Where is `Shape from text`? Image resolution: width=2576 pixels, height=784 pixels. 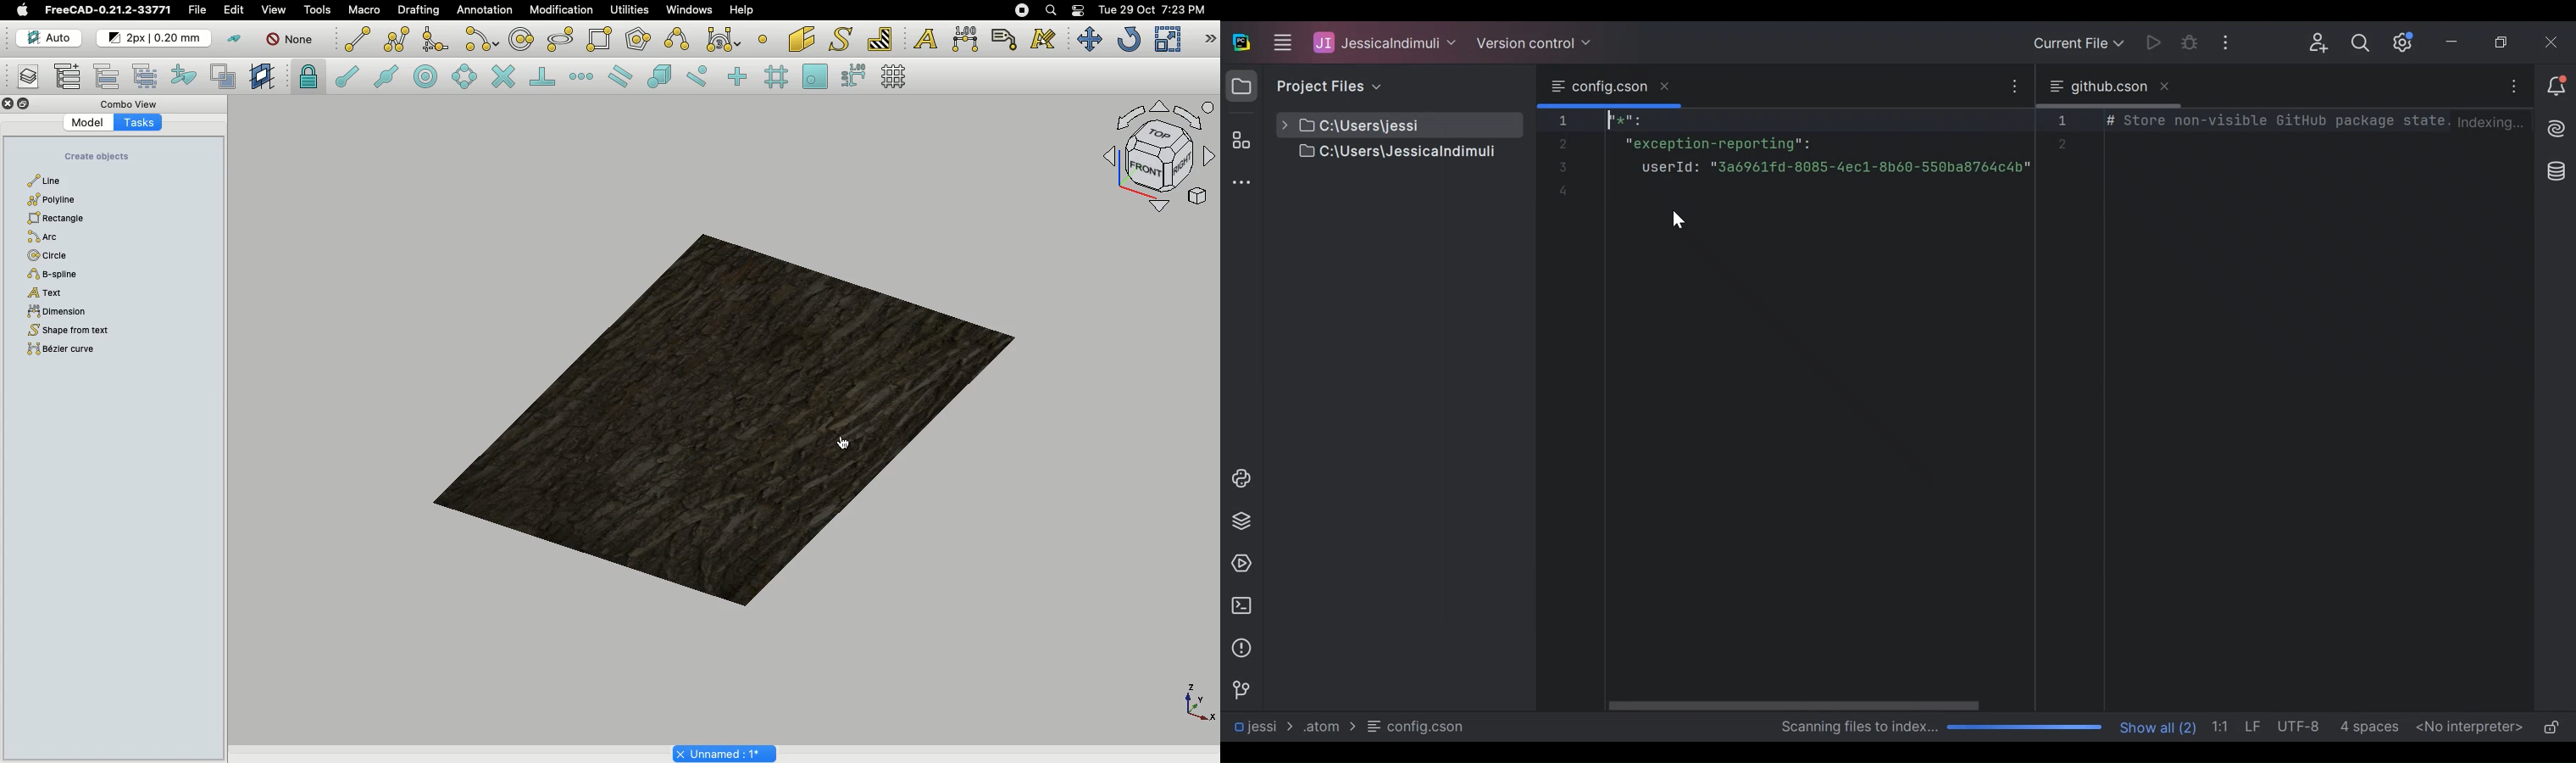
Shape from text is located at coordinates (70, 328).